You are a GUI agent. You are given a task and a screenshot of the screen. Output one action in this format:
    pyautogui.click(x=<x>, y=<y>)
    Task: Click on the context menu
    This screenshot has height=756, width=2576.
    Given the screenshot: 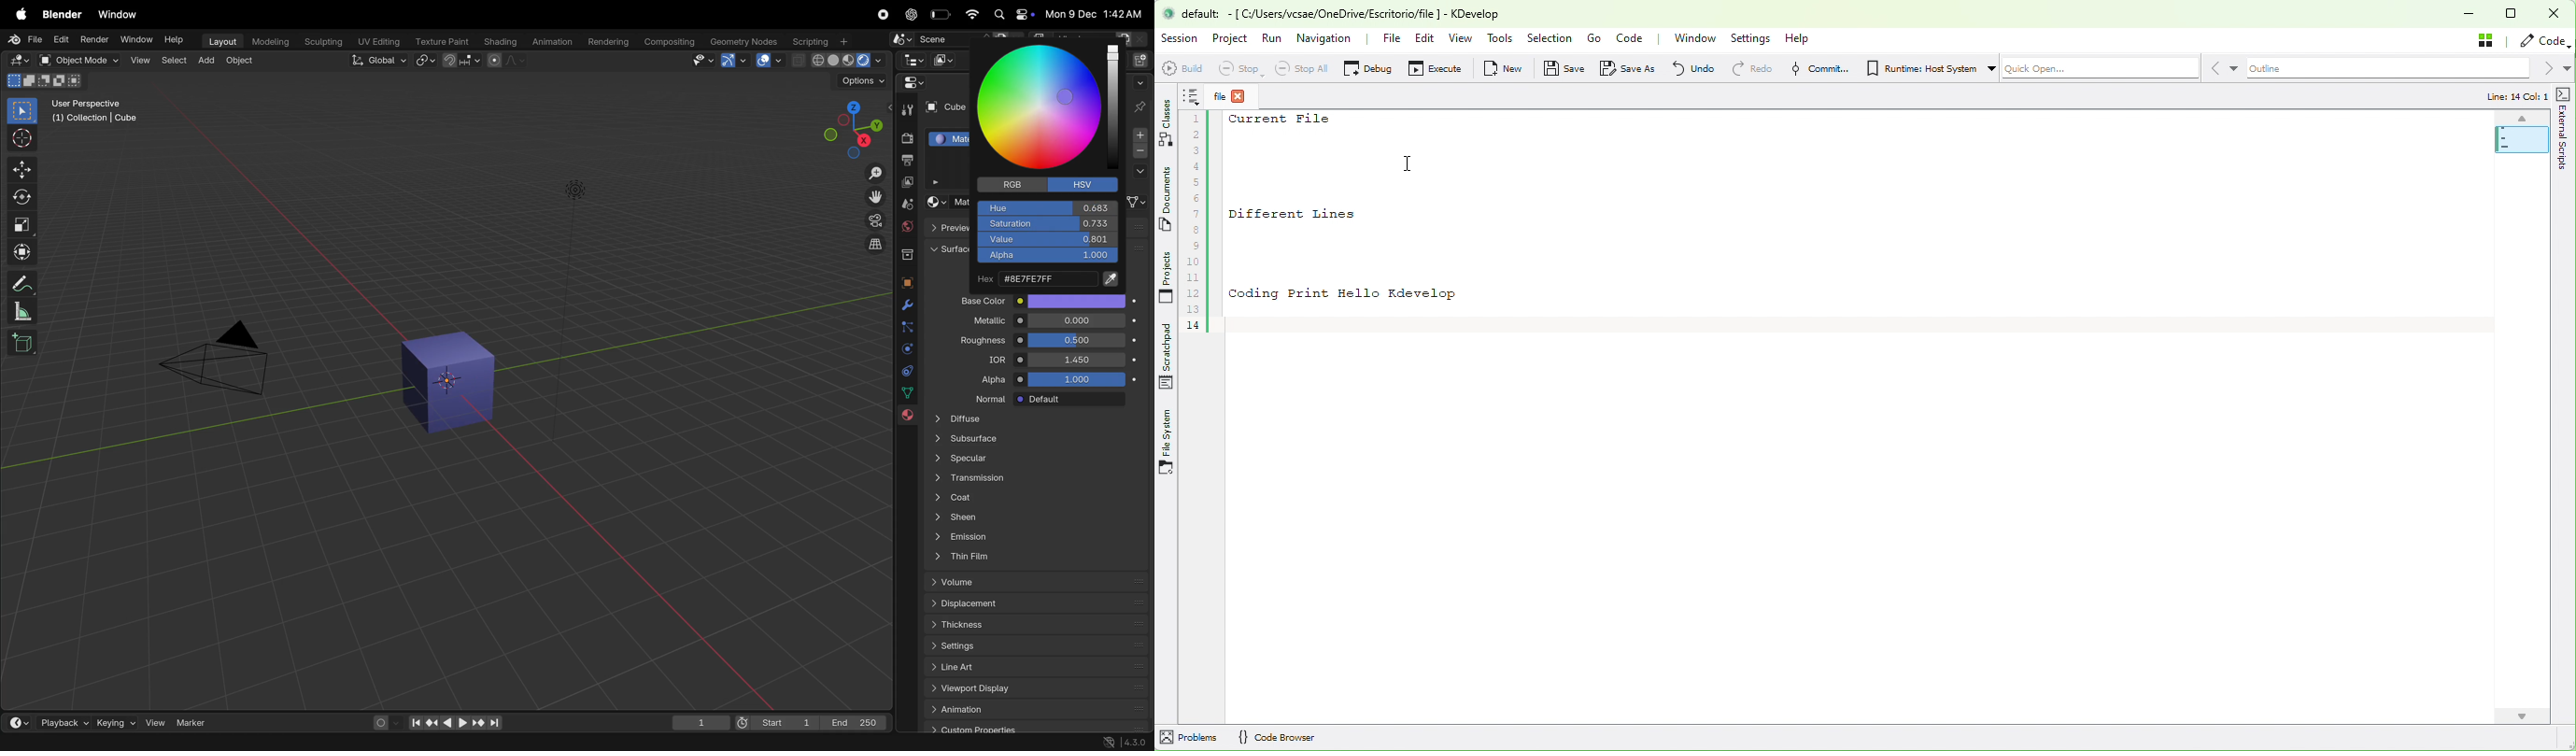 What is the action you would take?
    pyautogui.click(x=208, y=742)
    